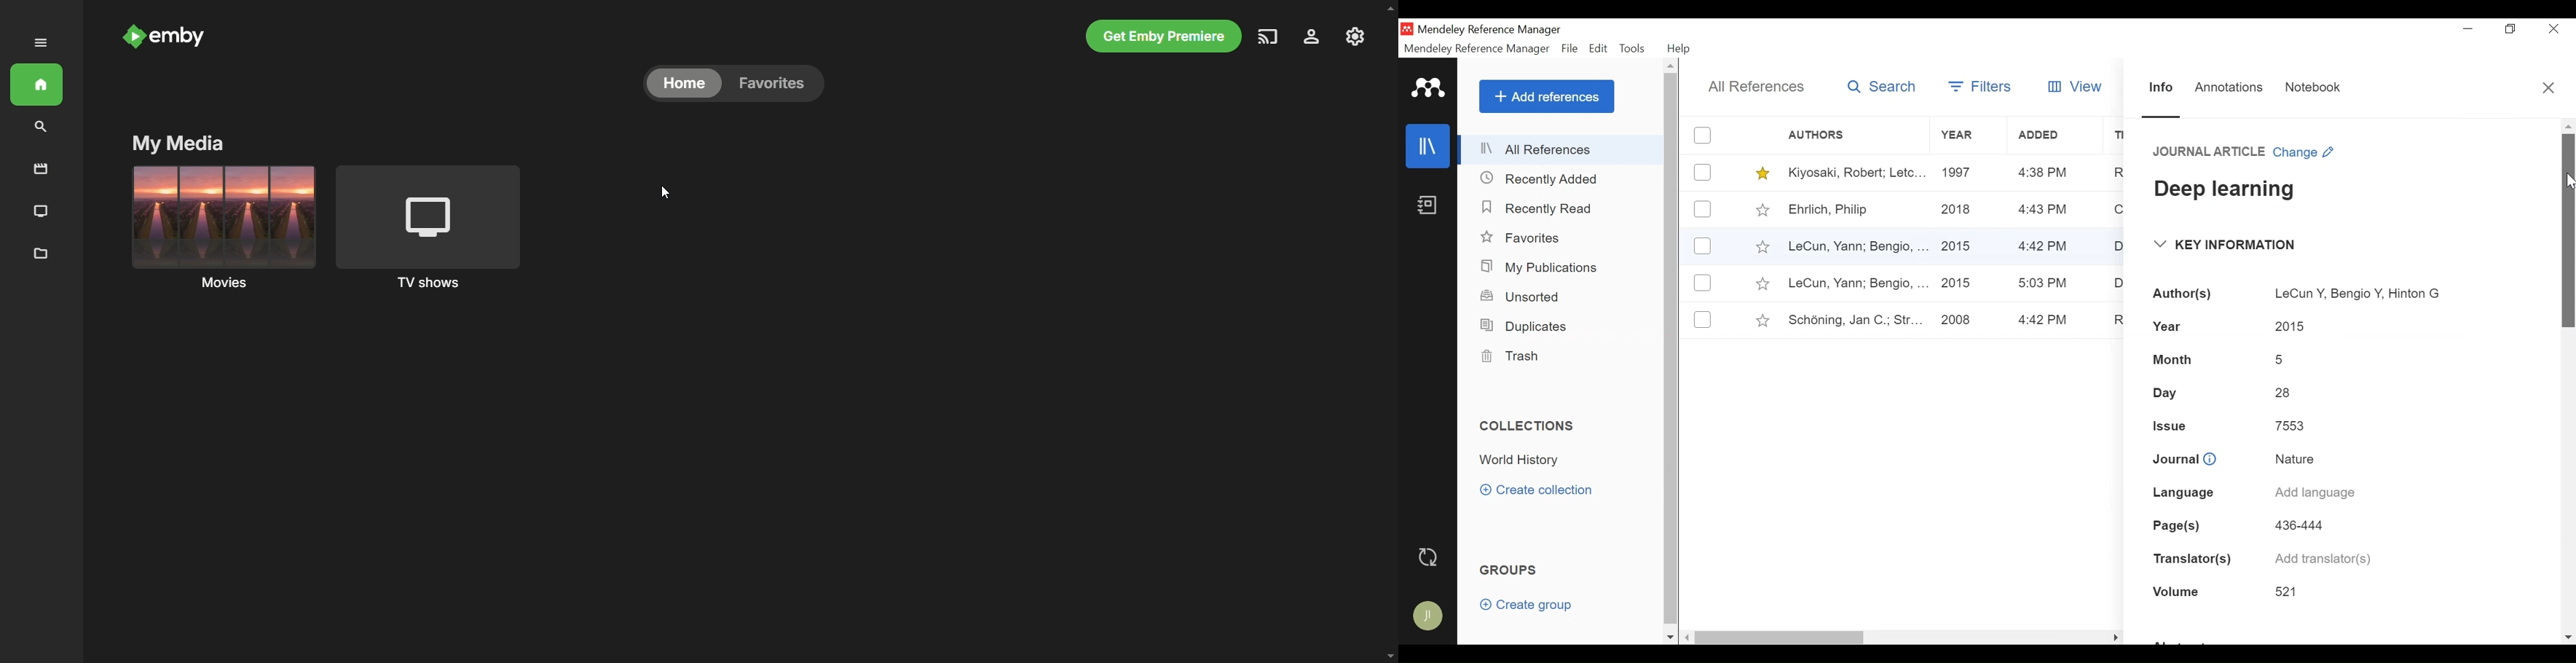  Describe the element at coordinates (2291, 592) in the screenshot. I see `521` at that location.